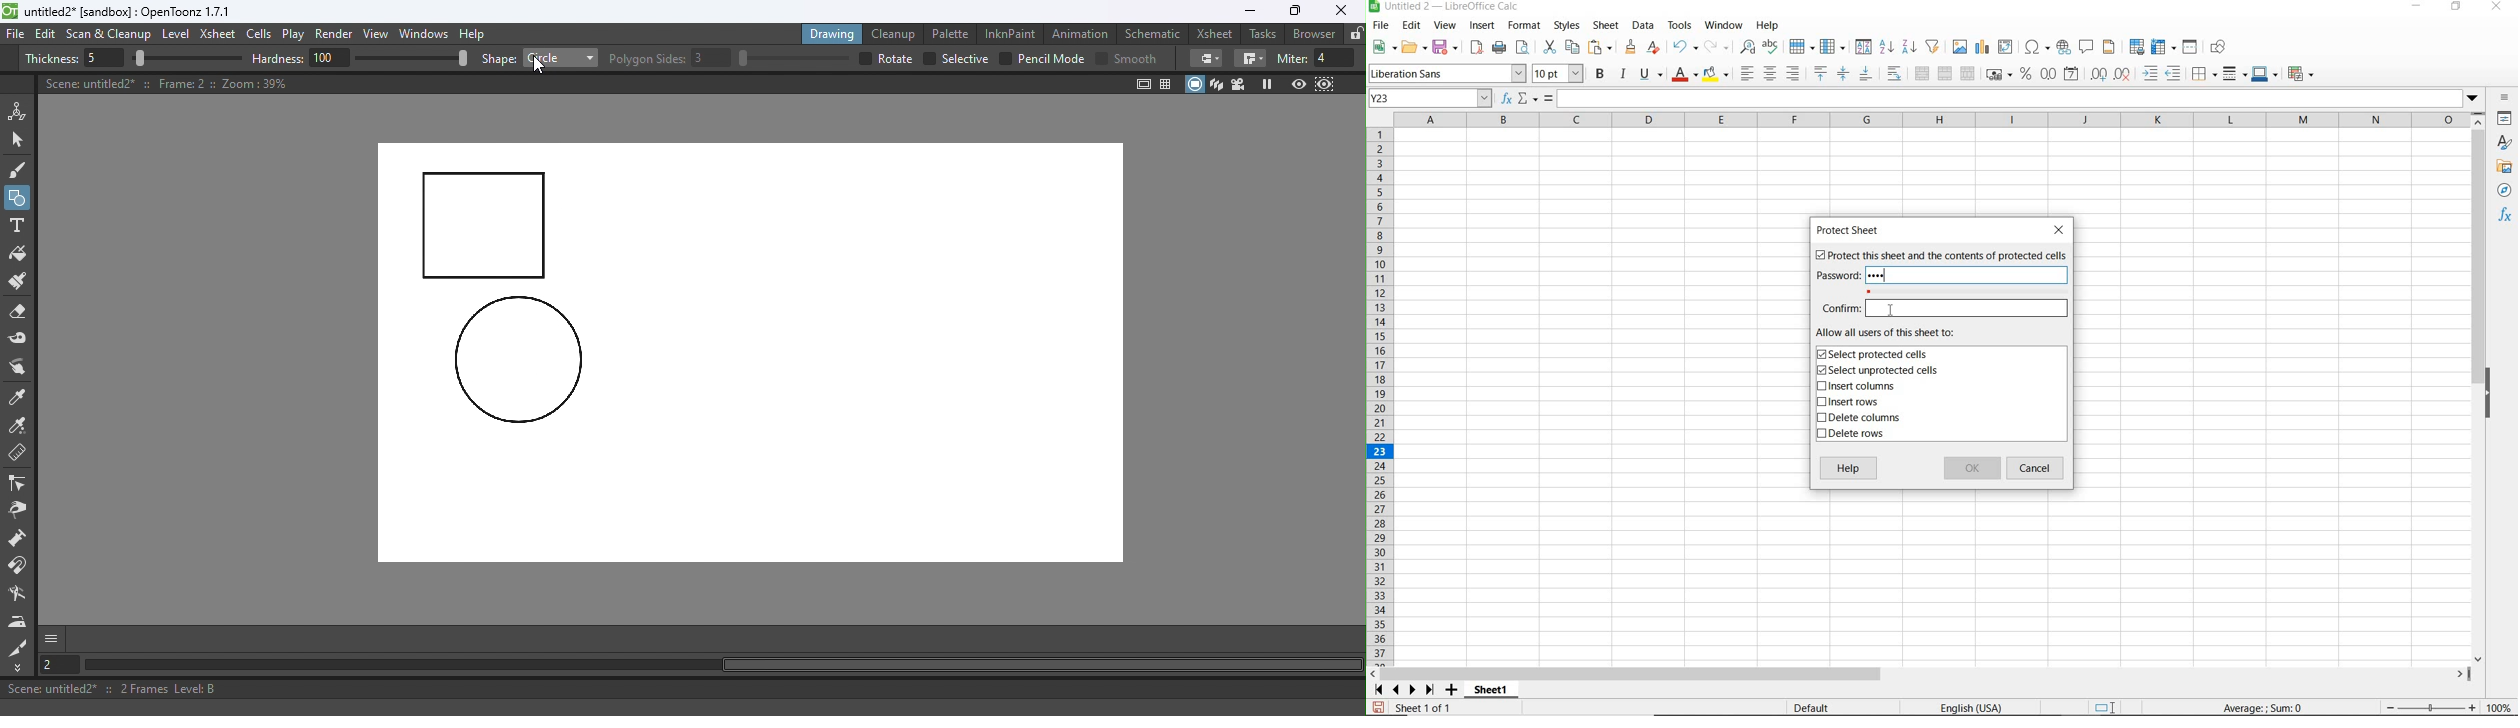 The image size is (2520, 728). Describe the element at coordinates (475, 33) in the screenshot. I see `Help` at that location.